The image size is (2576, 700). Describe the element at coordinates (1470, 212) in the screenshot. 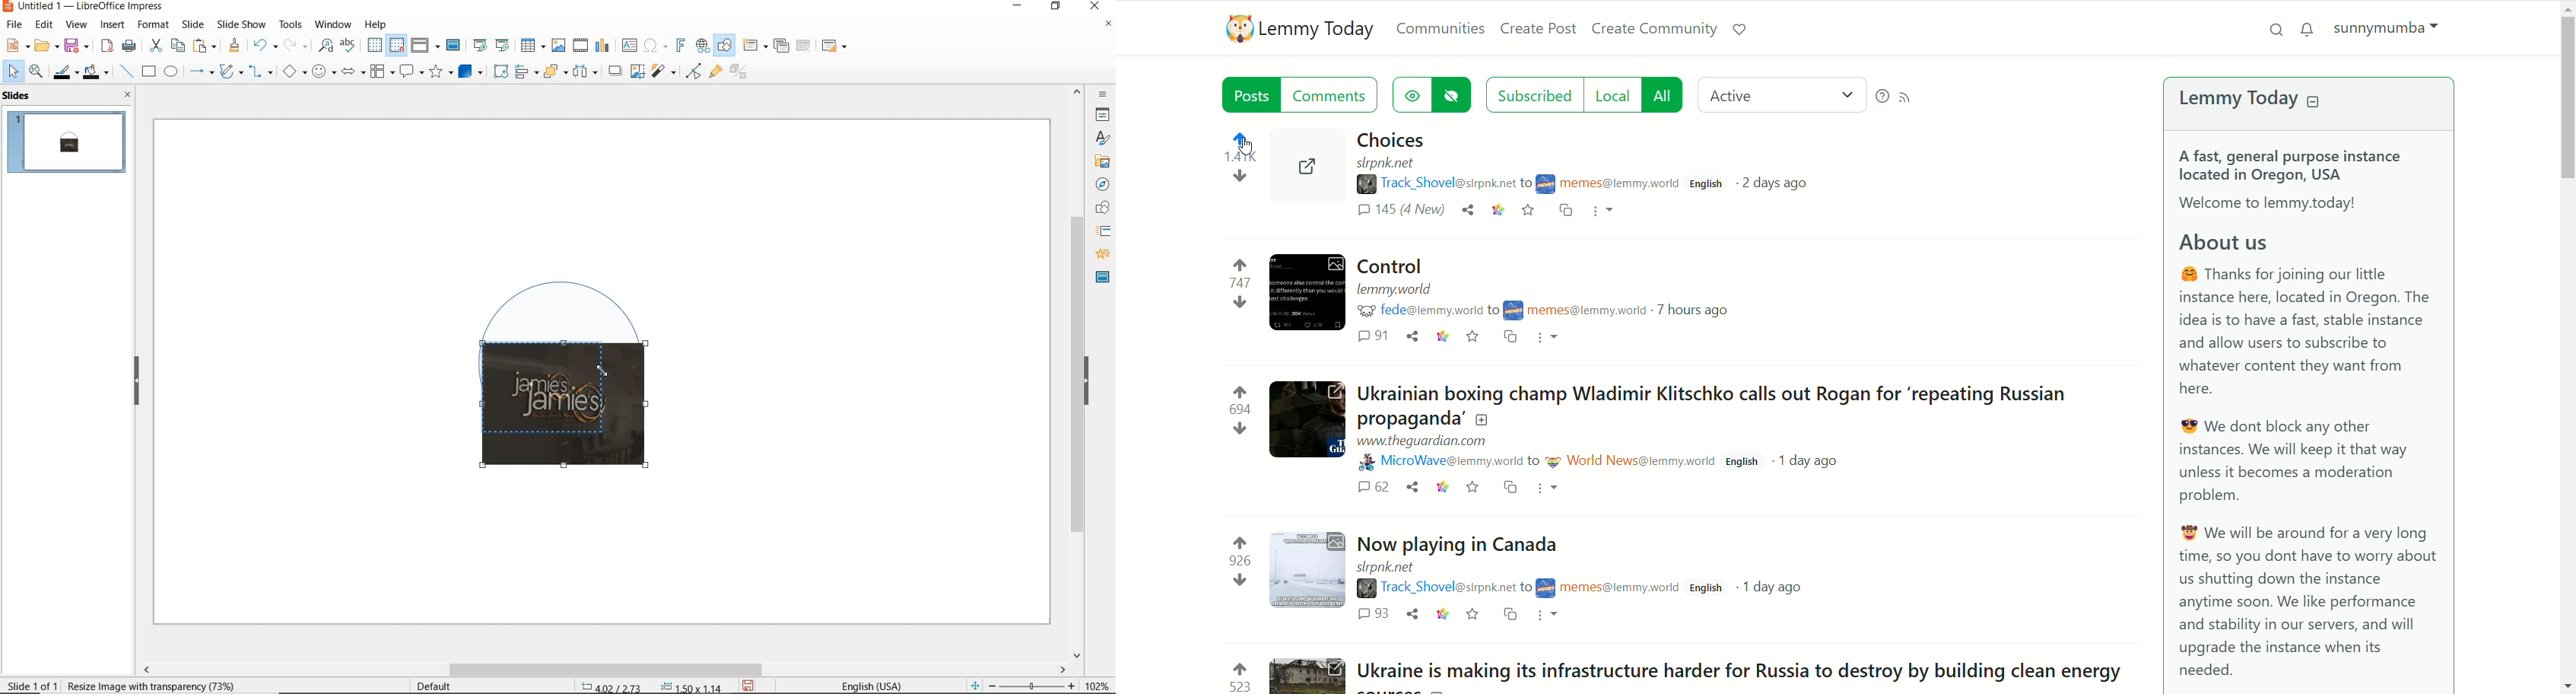

I see `share` at that location.